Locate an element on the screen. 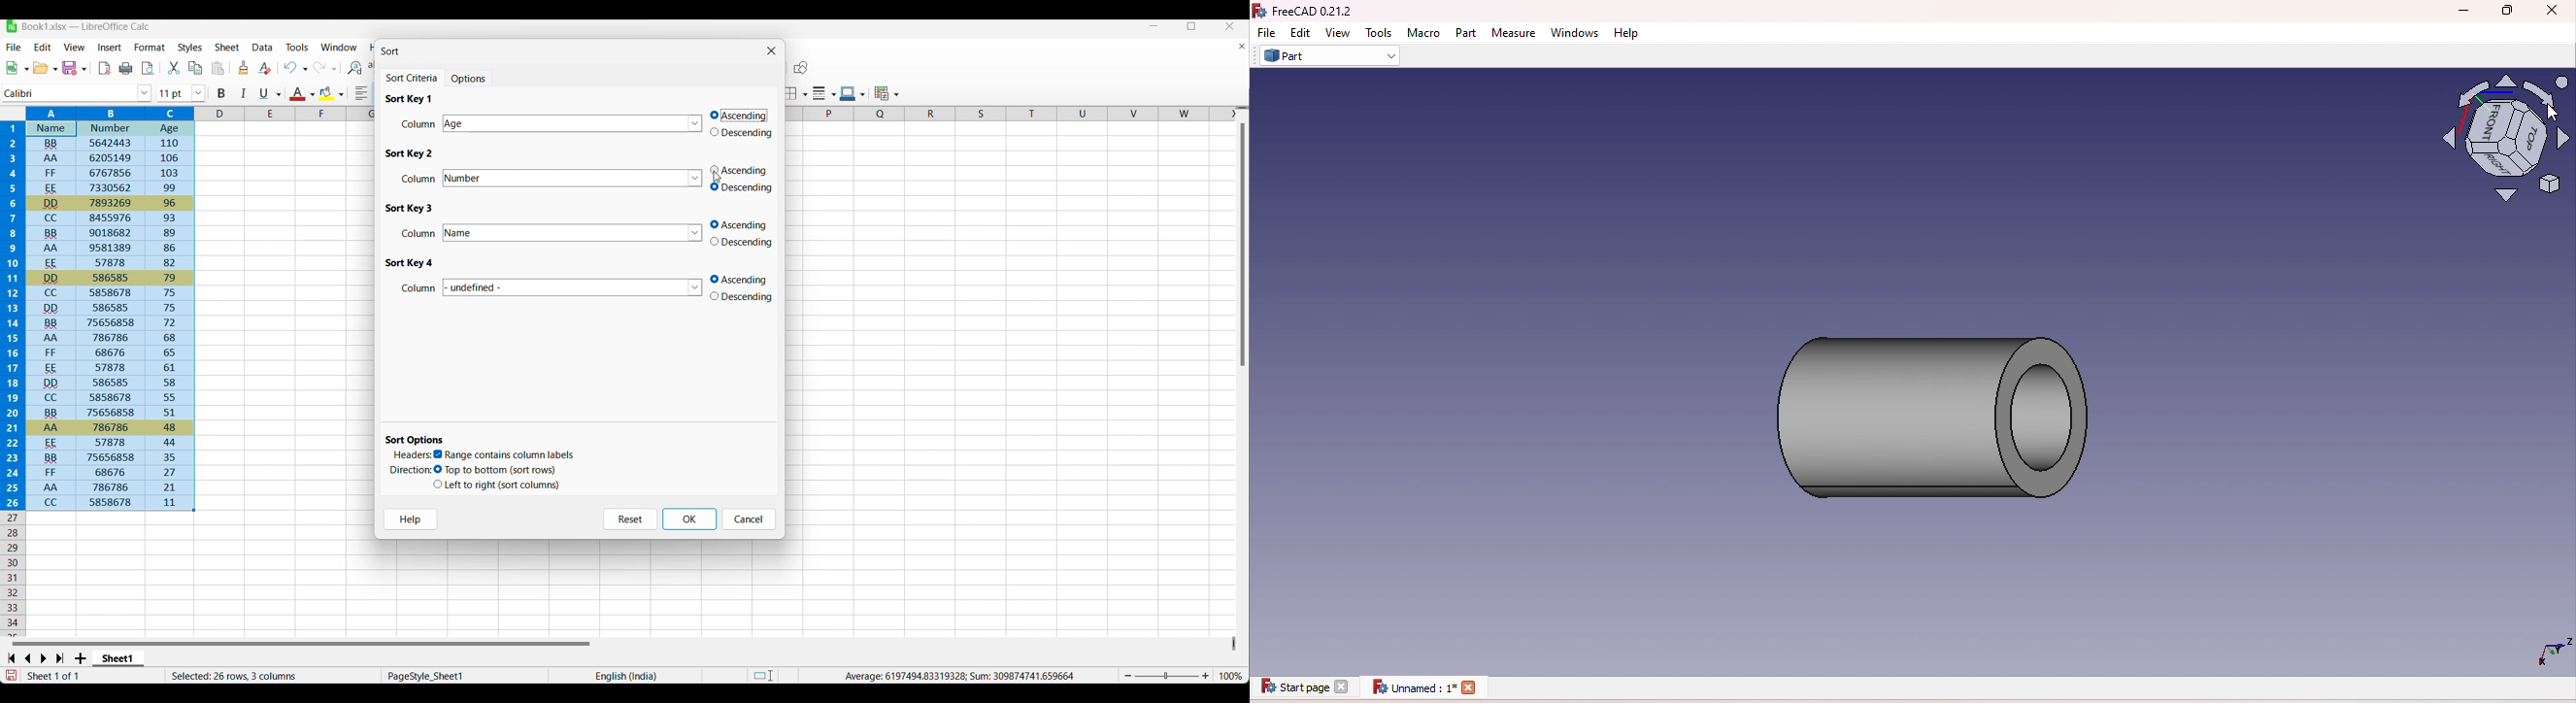  Border style options is located at coordinates (825, 94).